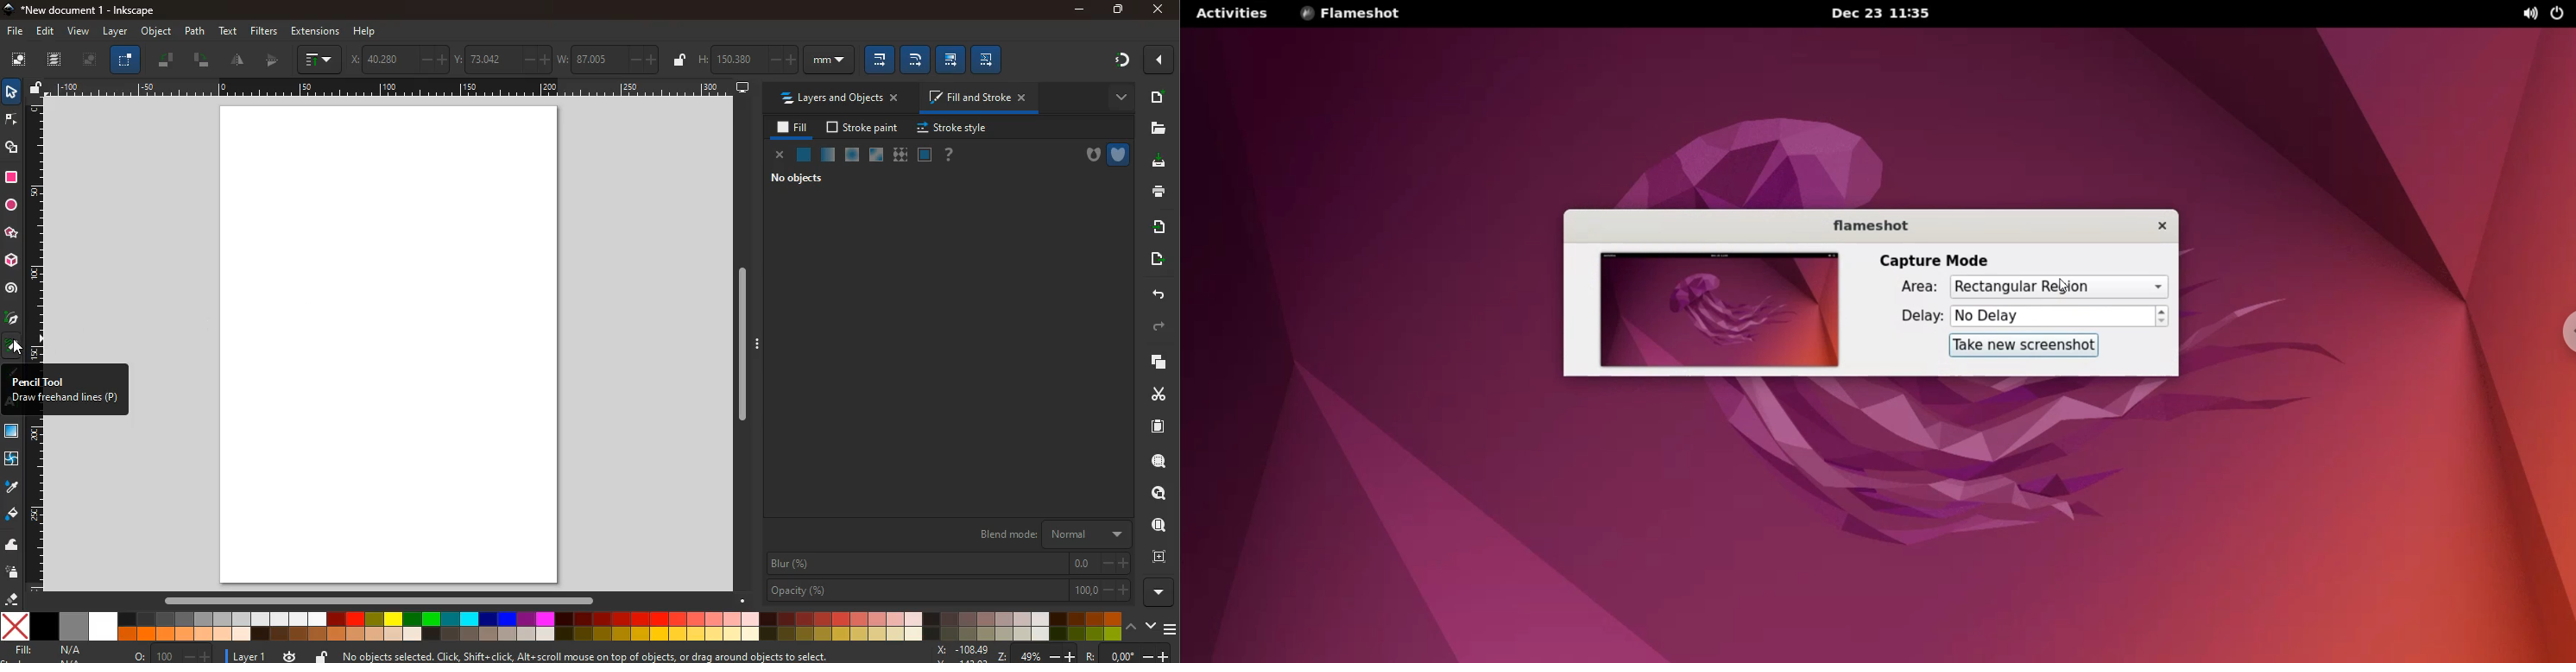 The image size is (2576, 672). Describe the element at coordinates (54, 652) in the screenshot. I see `fill` at that location.